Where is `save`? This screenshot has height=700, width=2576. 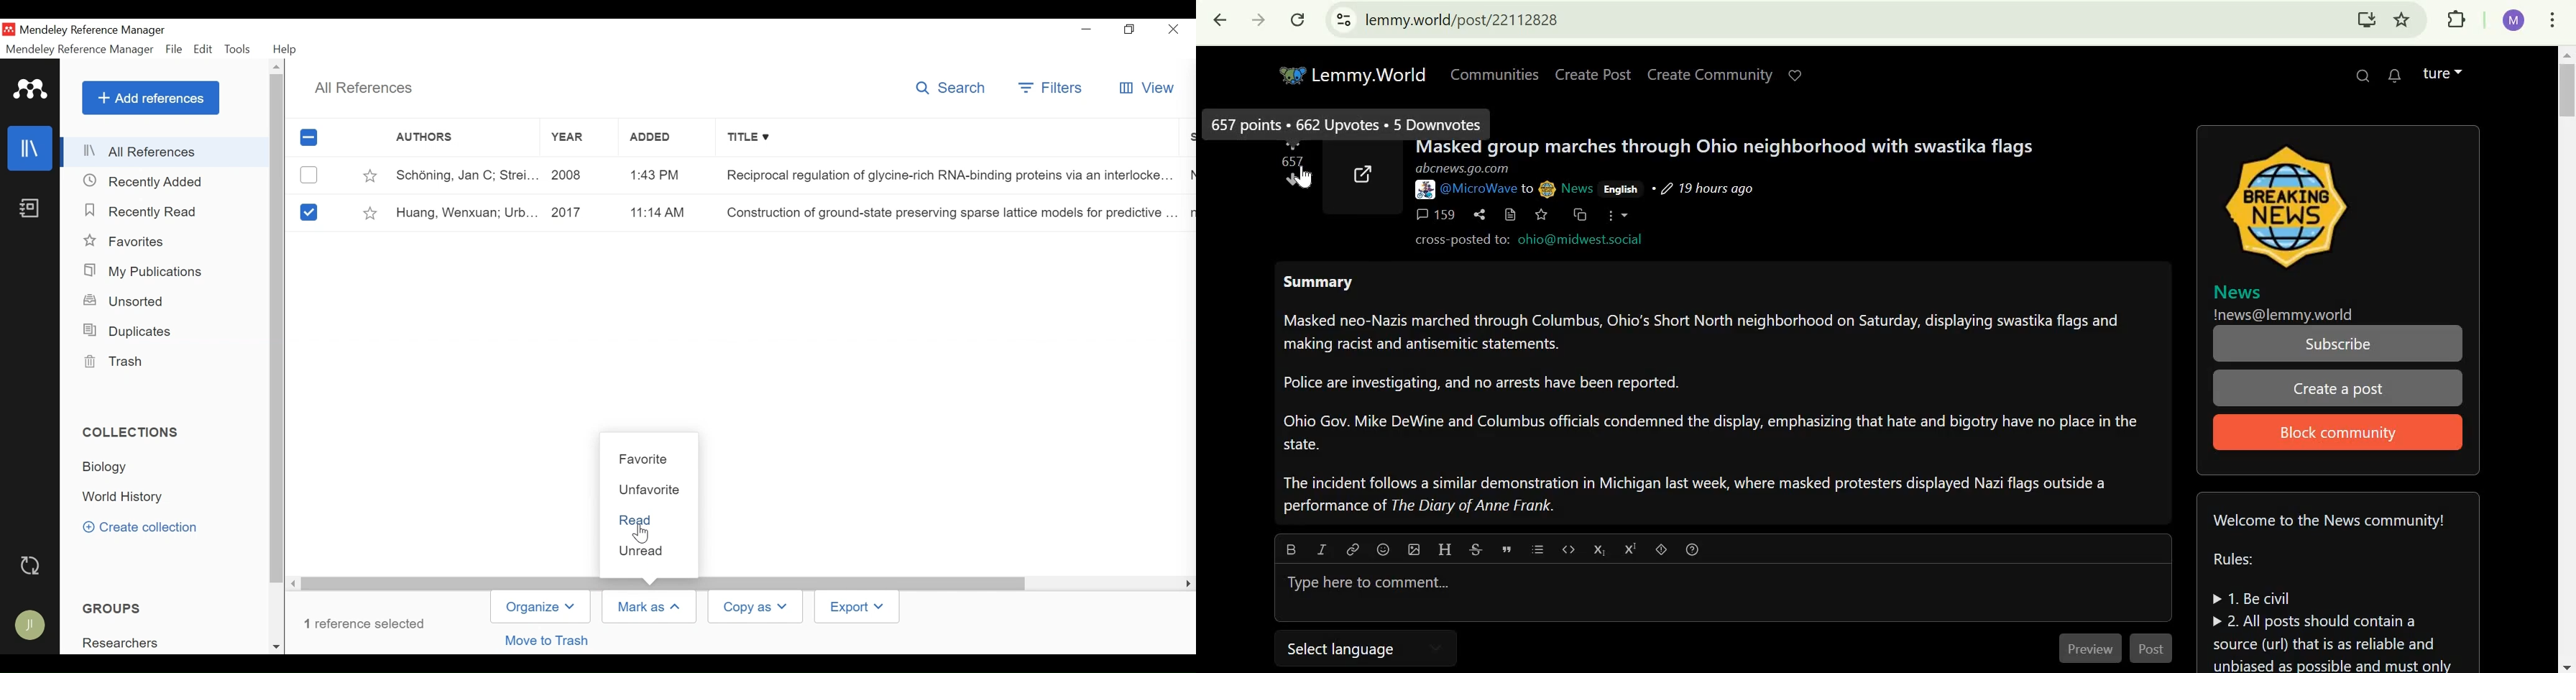 save is located at coordinates (1543, 215).